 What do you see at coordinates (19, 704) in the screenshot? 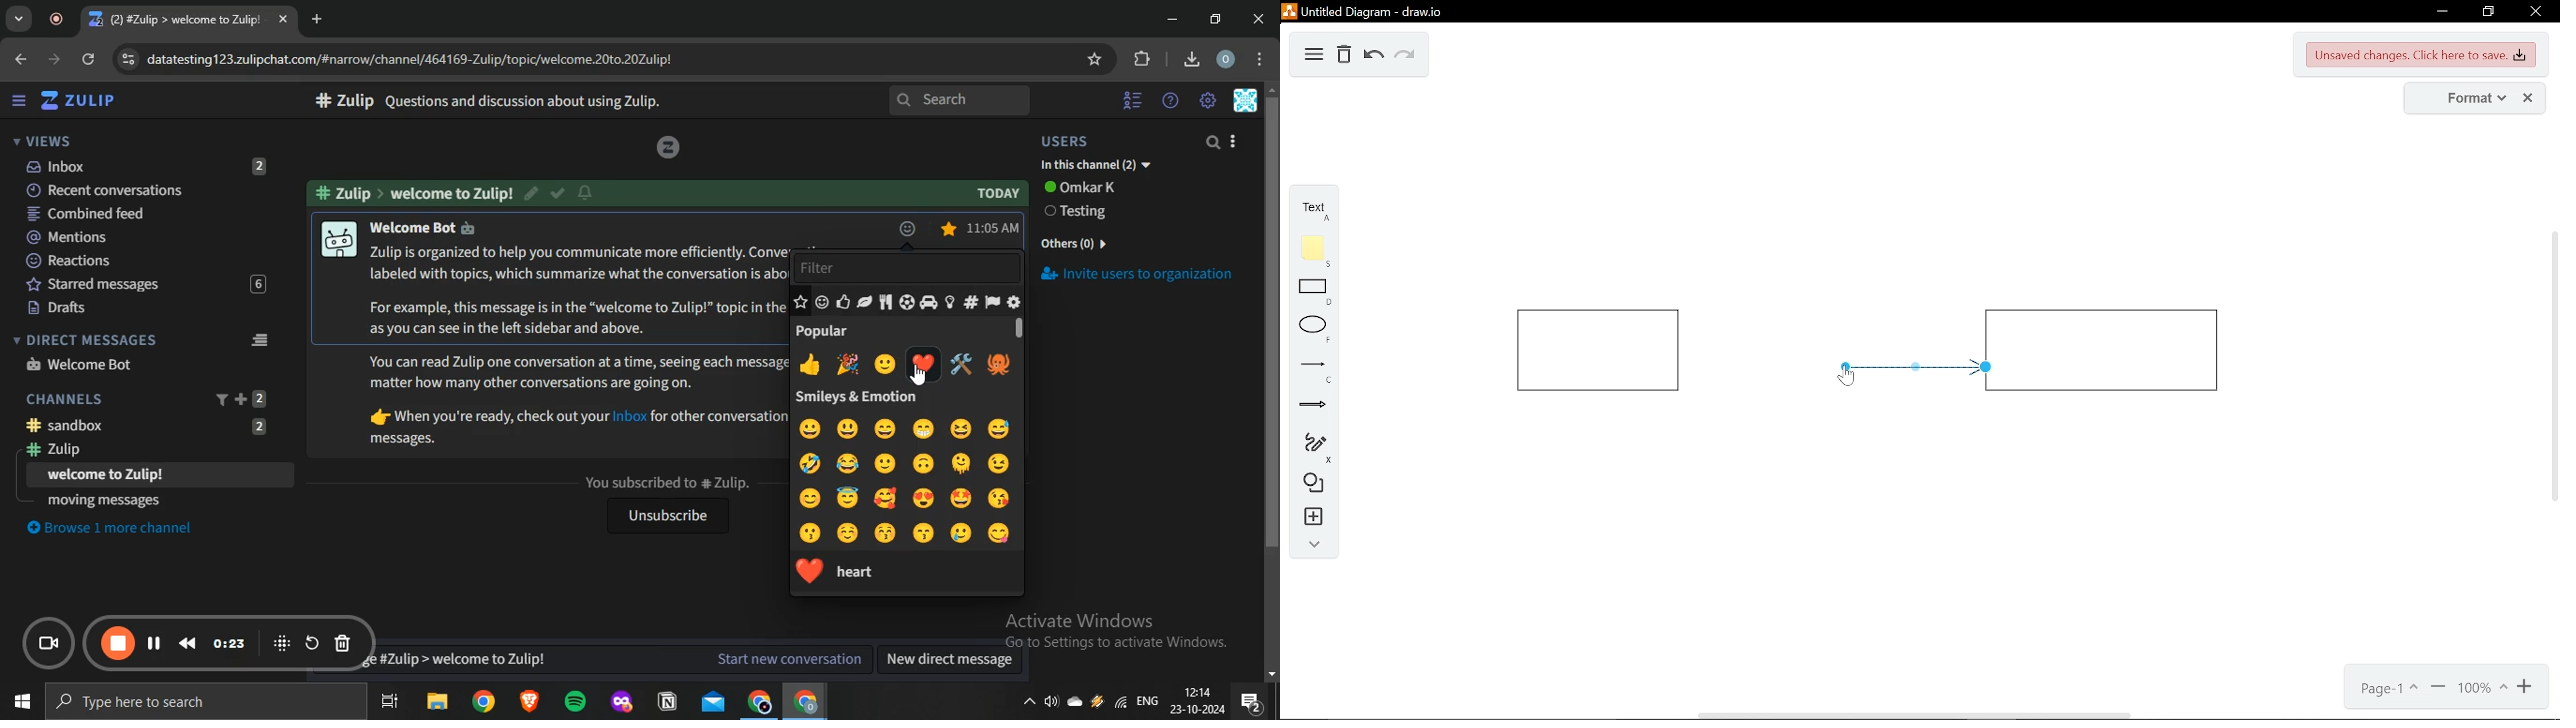
I see `start` at bounding box center [19, 704].